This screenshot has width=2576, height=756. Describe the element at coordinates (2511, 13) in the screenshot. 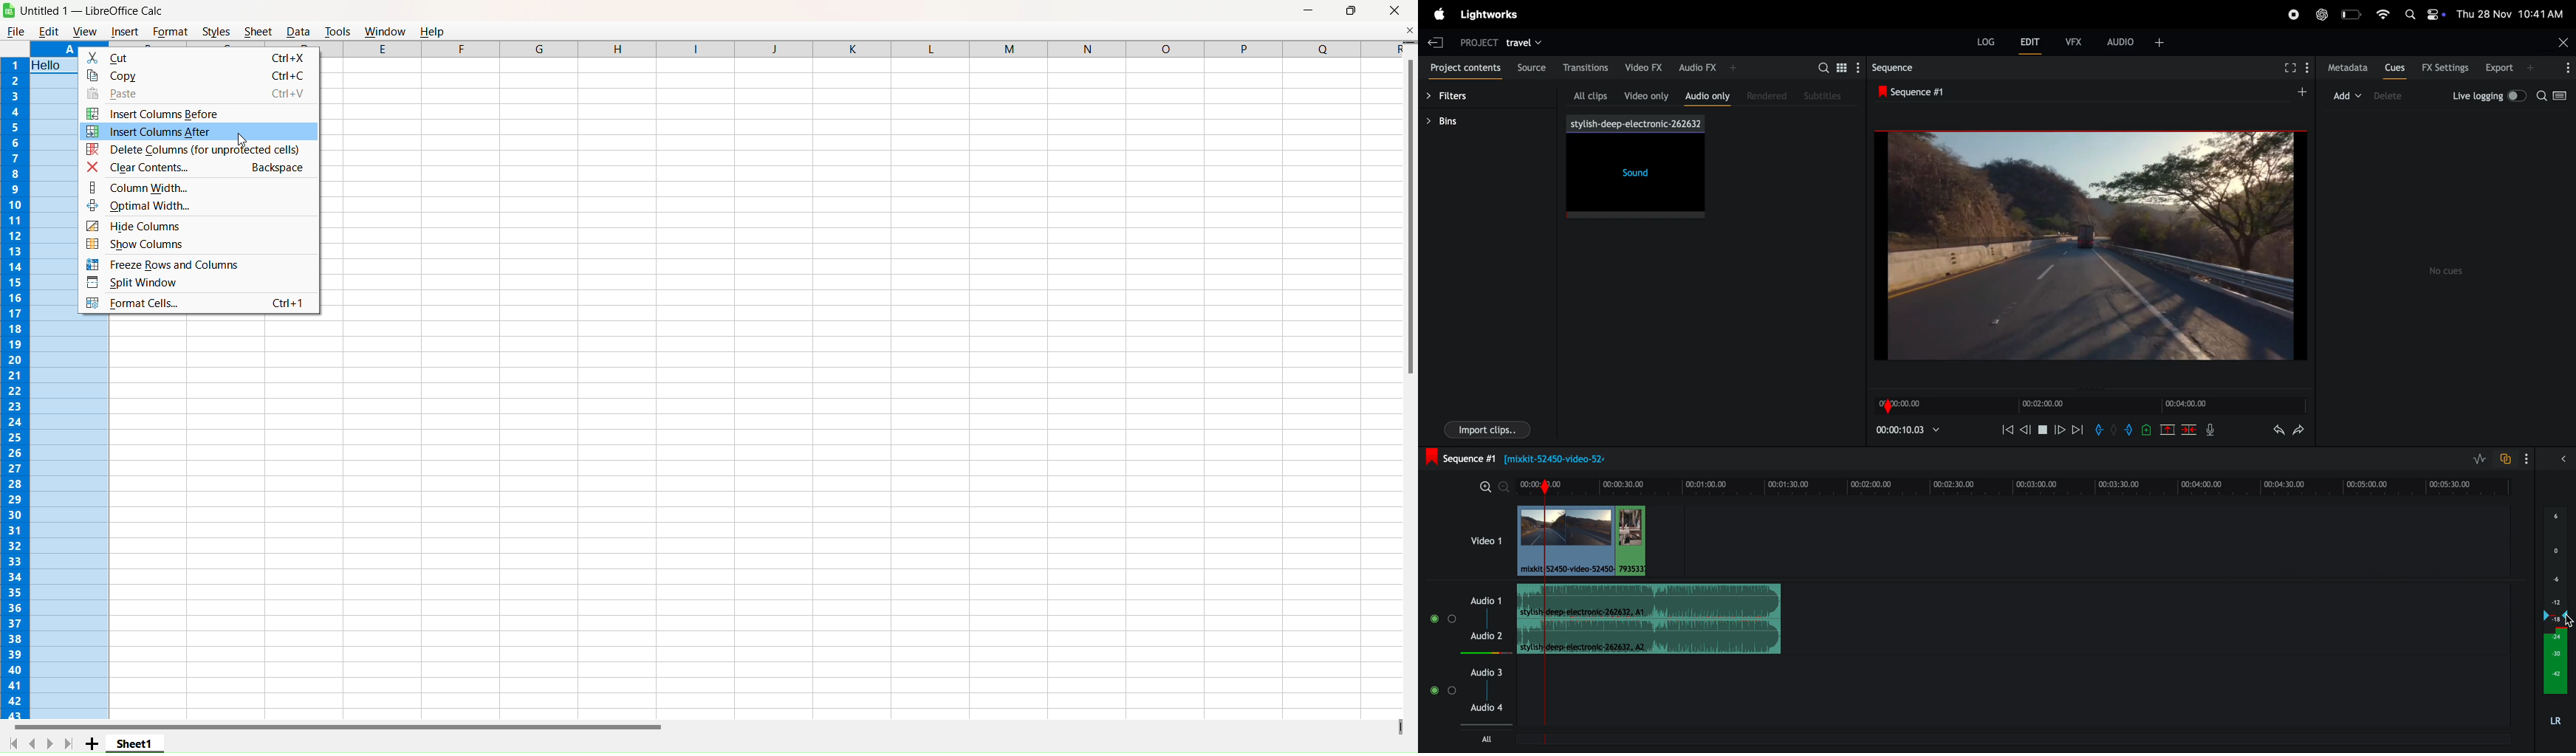

I see `date and time` at that location.